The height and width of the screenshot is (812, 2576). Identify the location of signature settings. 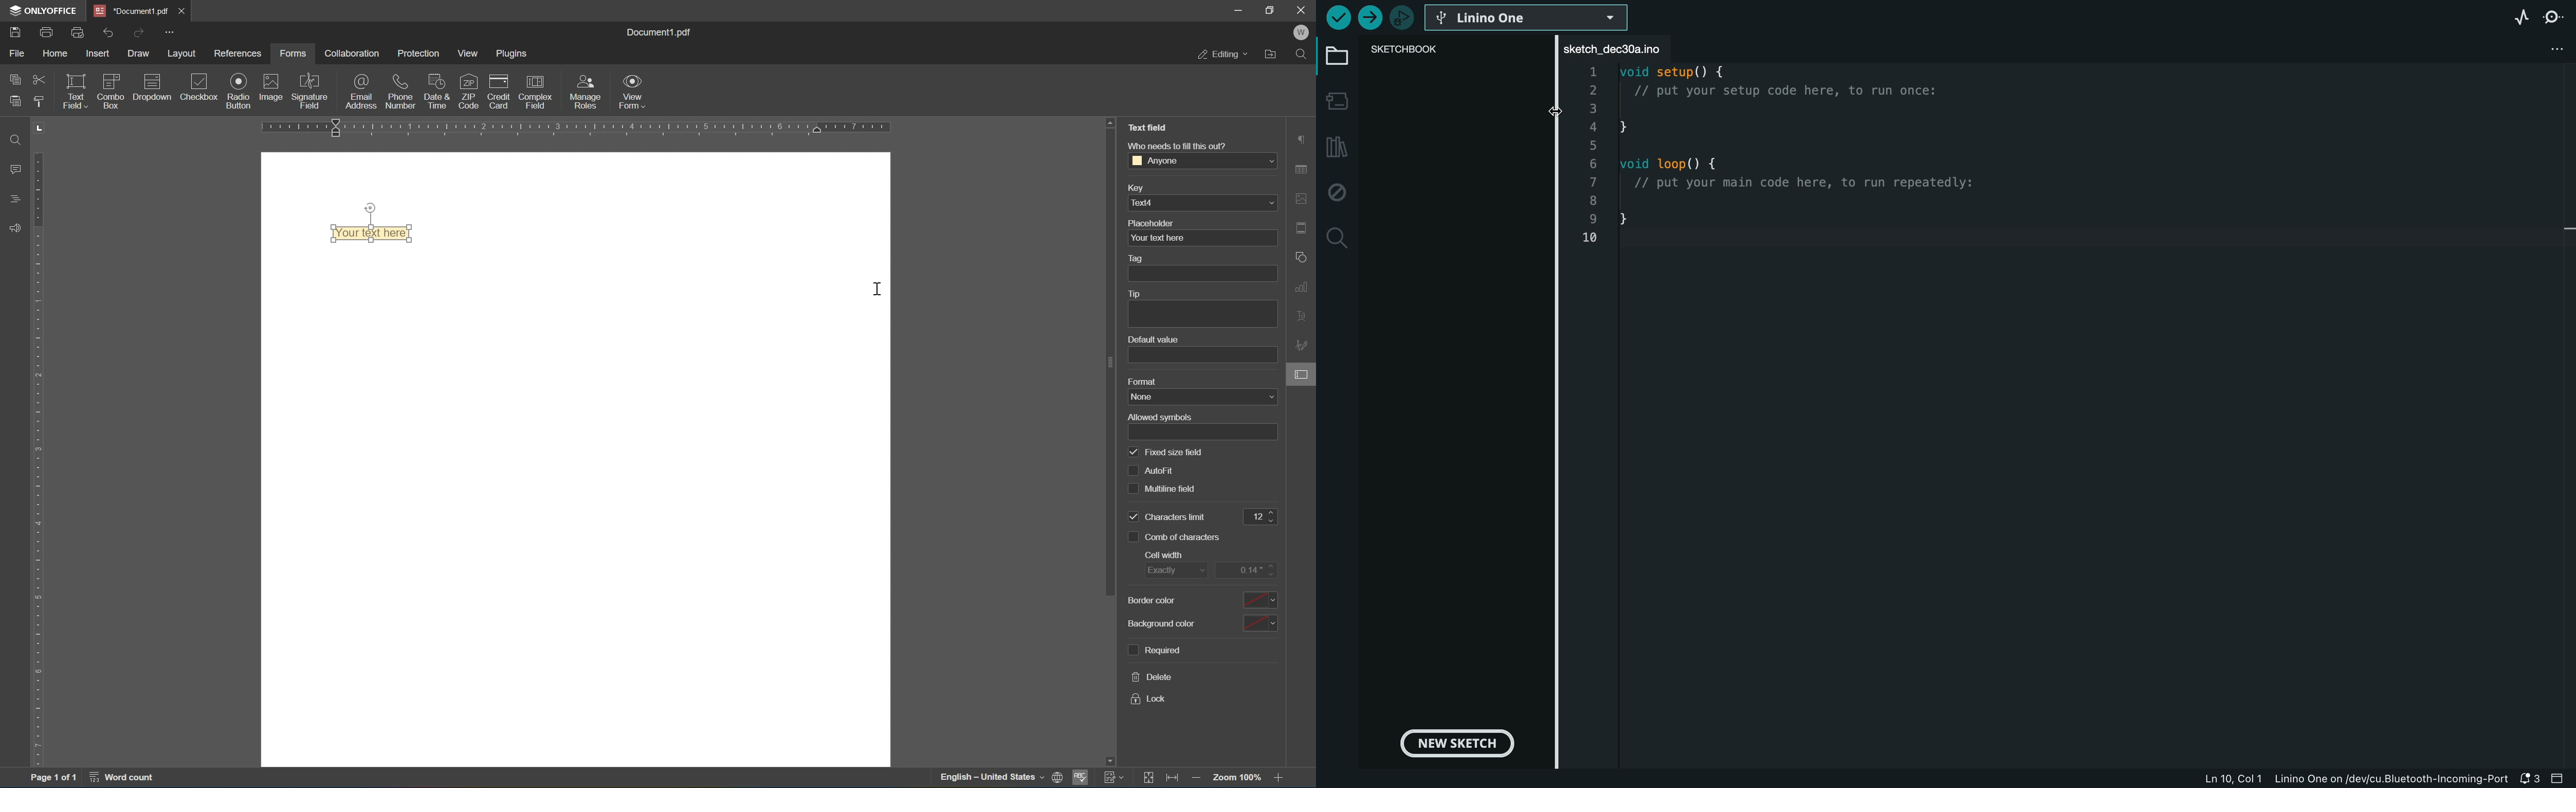
(1303, 346).